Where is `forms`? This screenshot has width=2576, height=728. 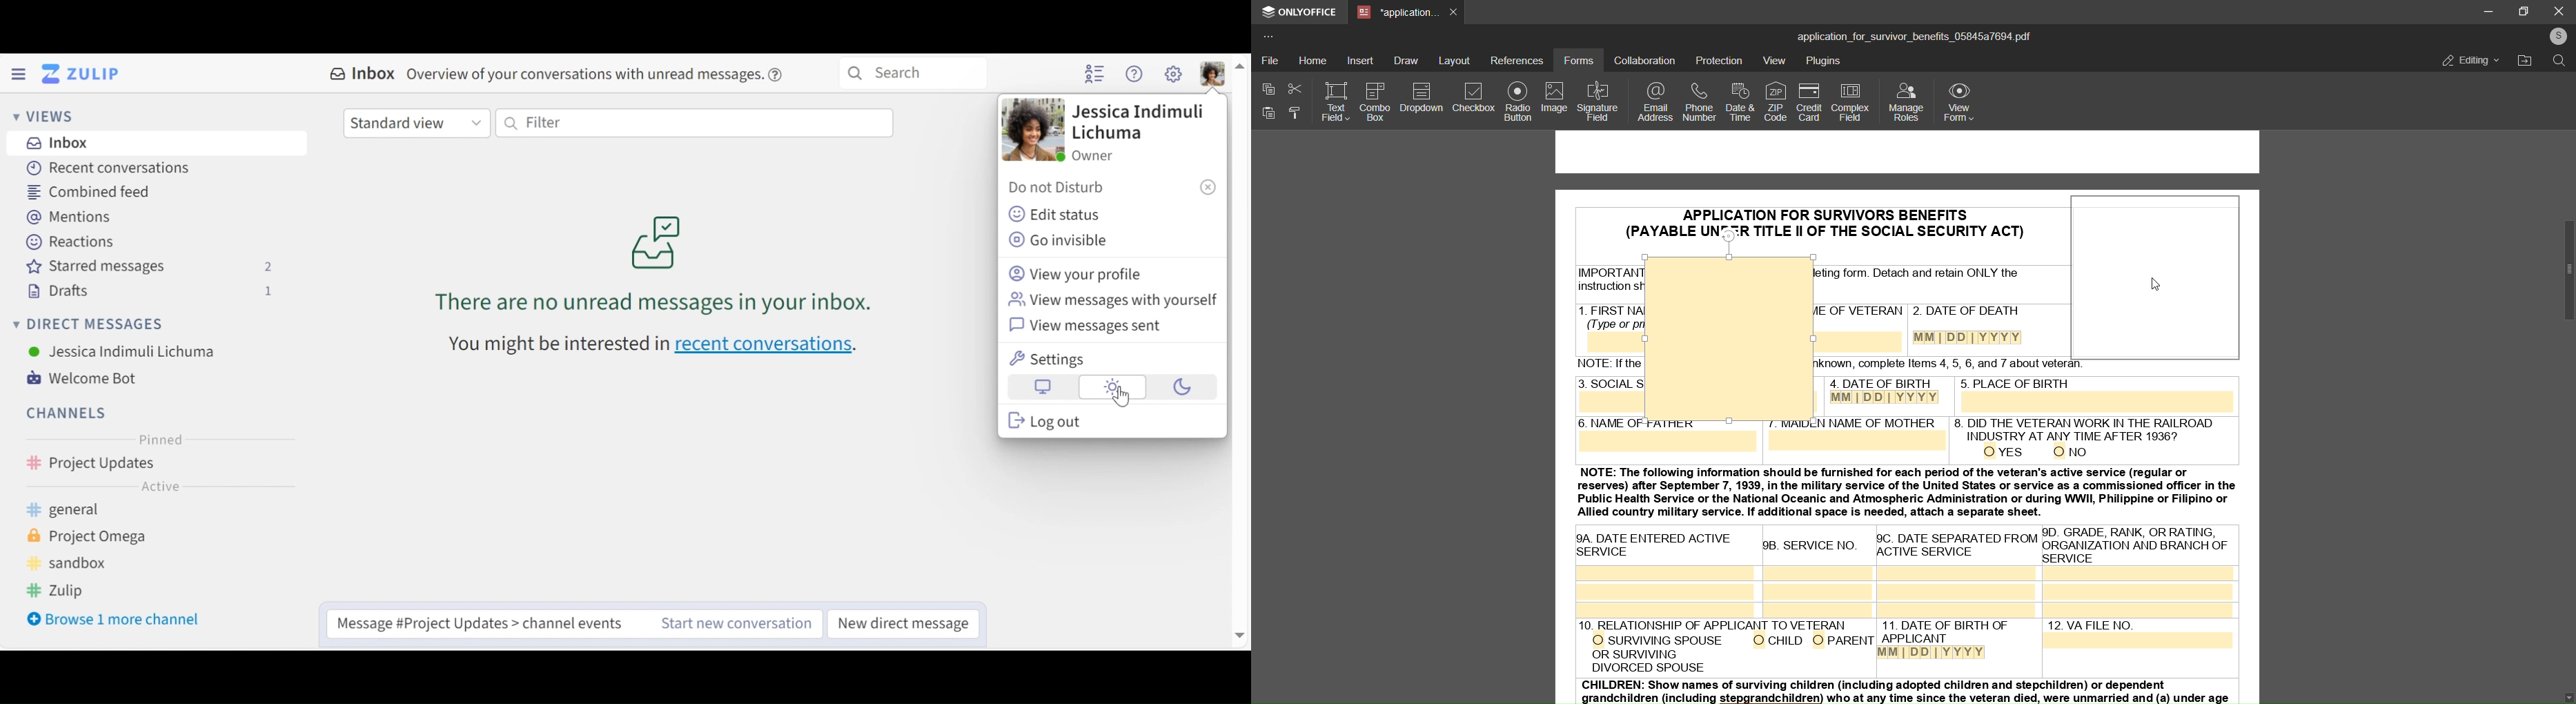 forms is located at coordinates (1578, 60).